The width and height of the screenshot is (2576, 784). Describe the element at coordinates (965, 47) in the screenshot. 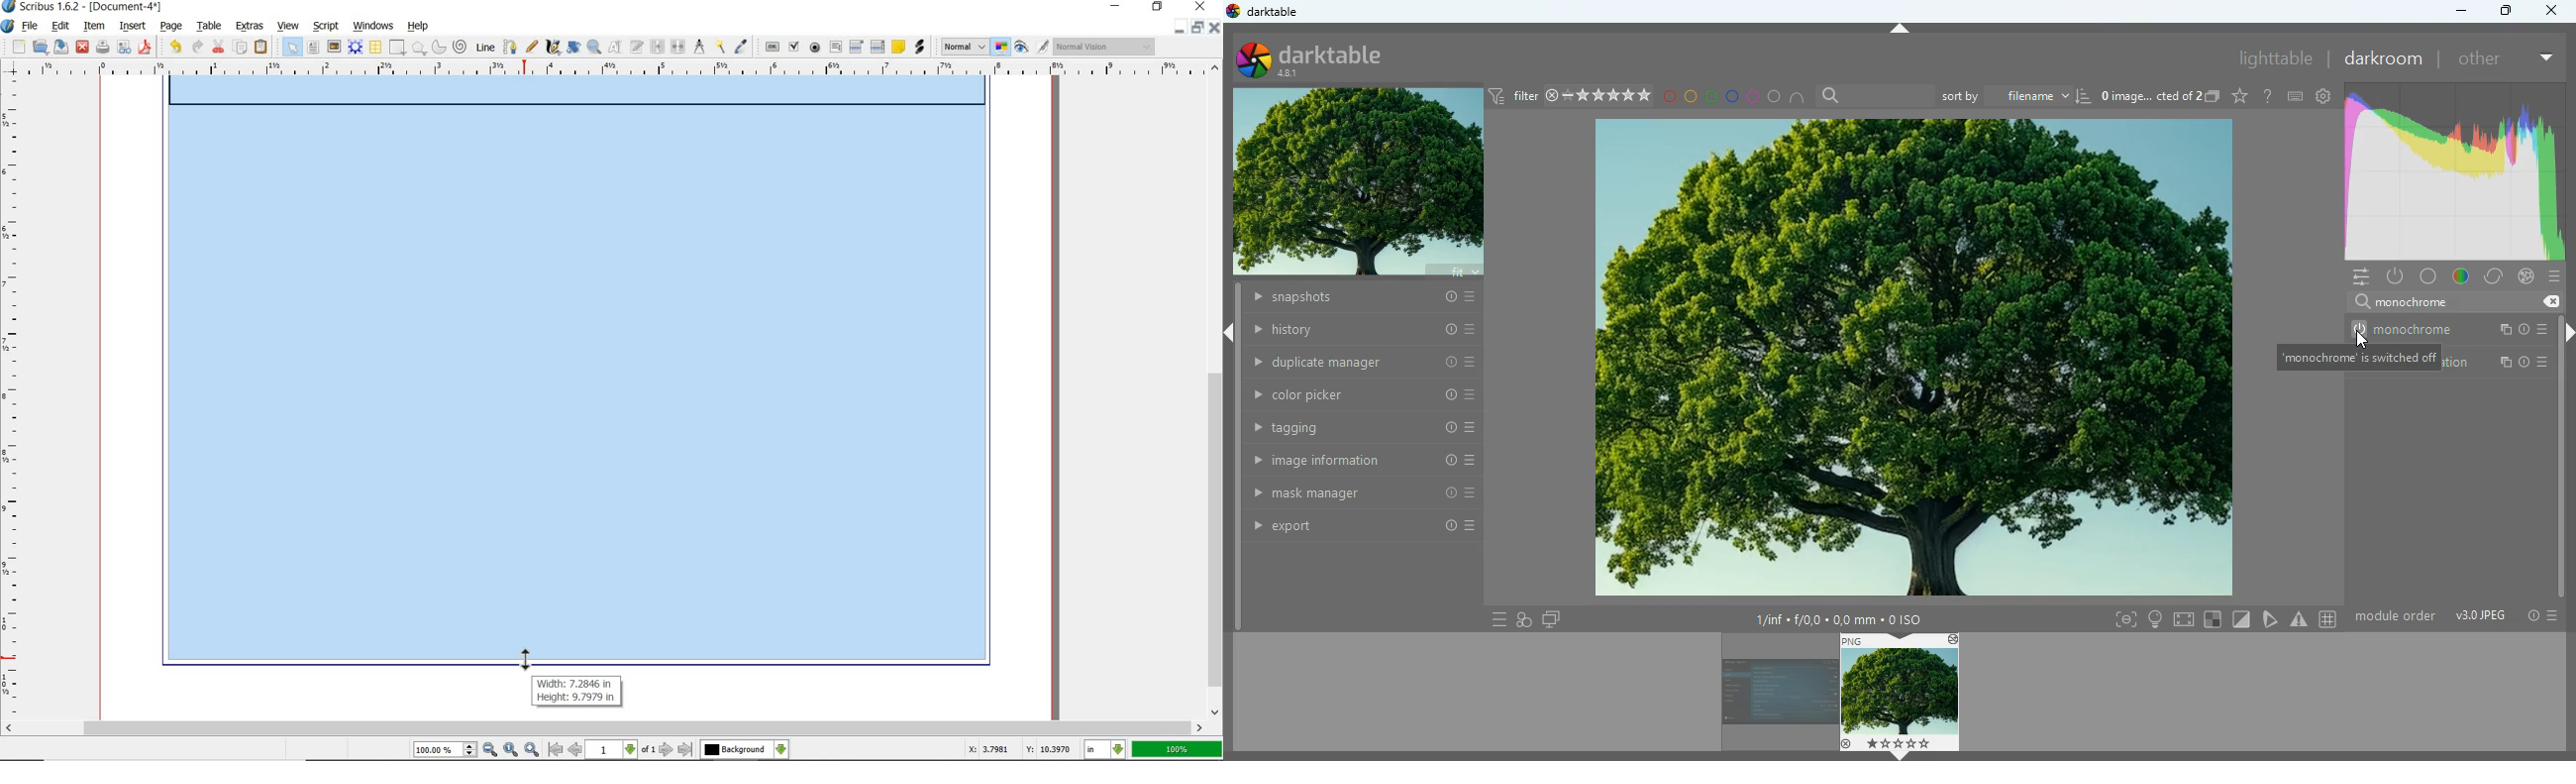

I see `Normal` at that location.